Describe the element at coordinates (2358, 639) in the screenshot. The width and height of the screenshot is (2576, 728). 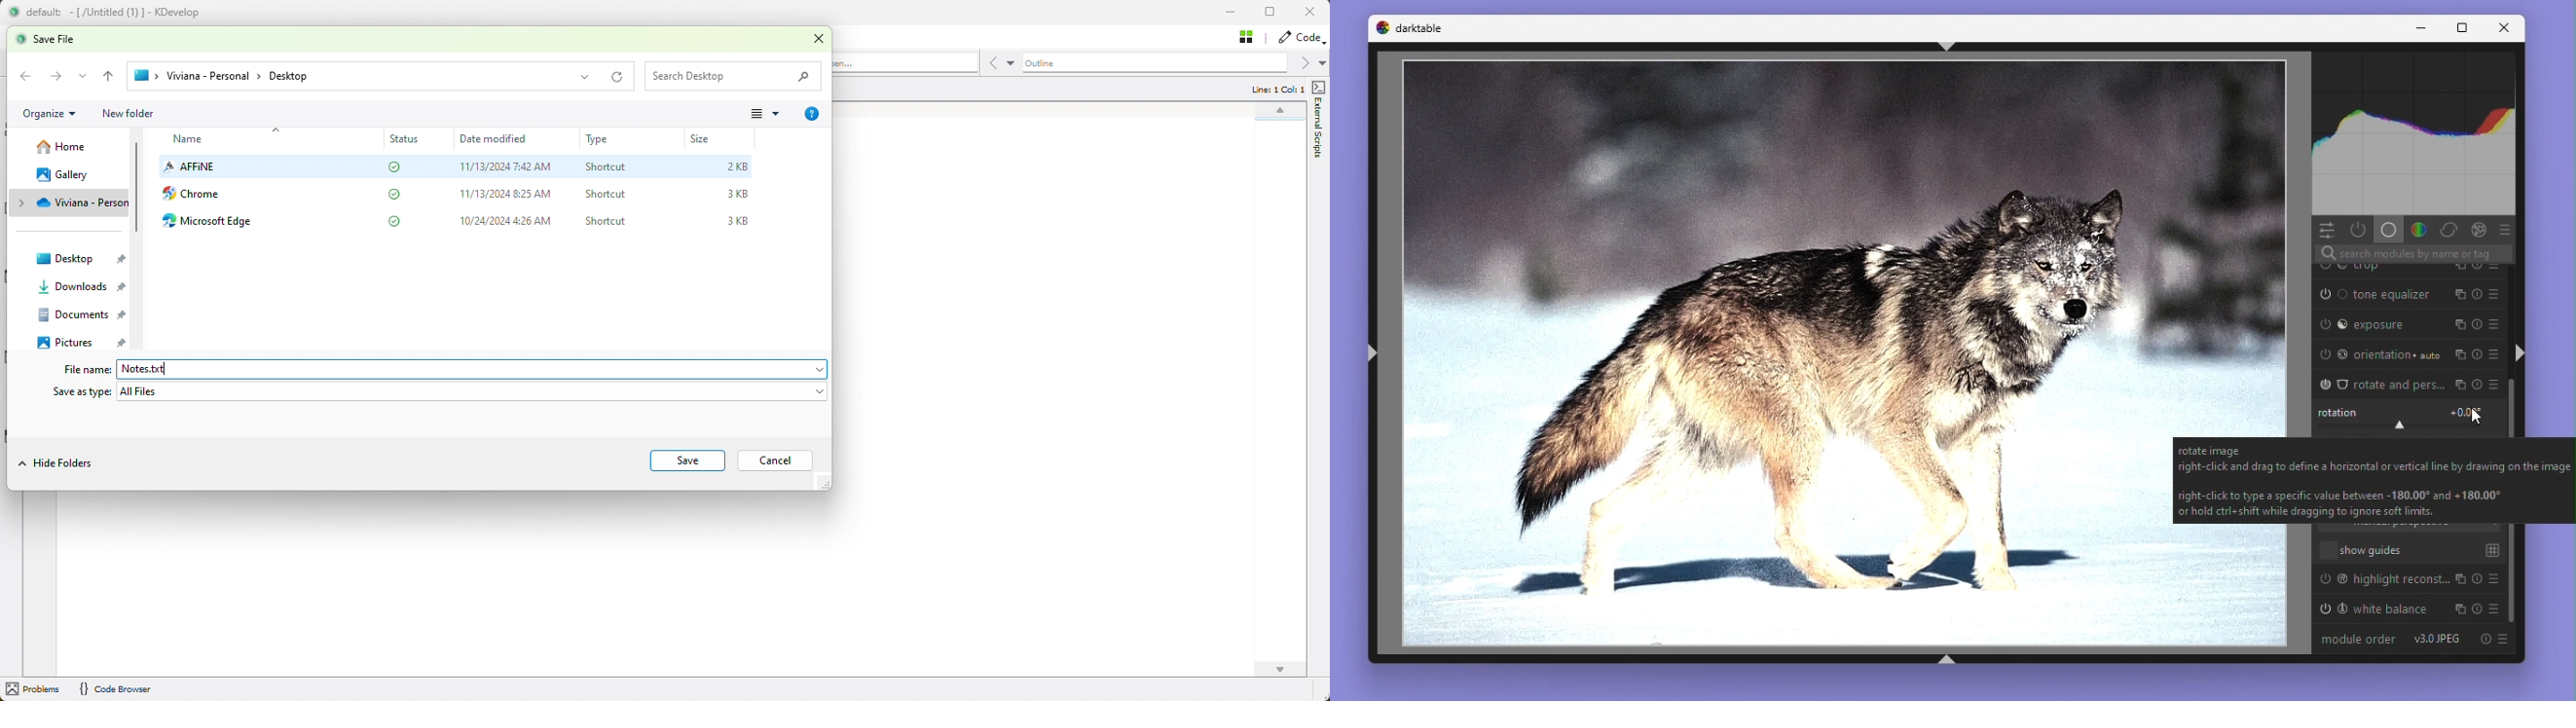
I see `Module order` at that location.